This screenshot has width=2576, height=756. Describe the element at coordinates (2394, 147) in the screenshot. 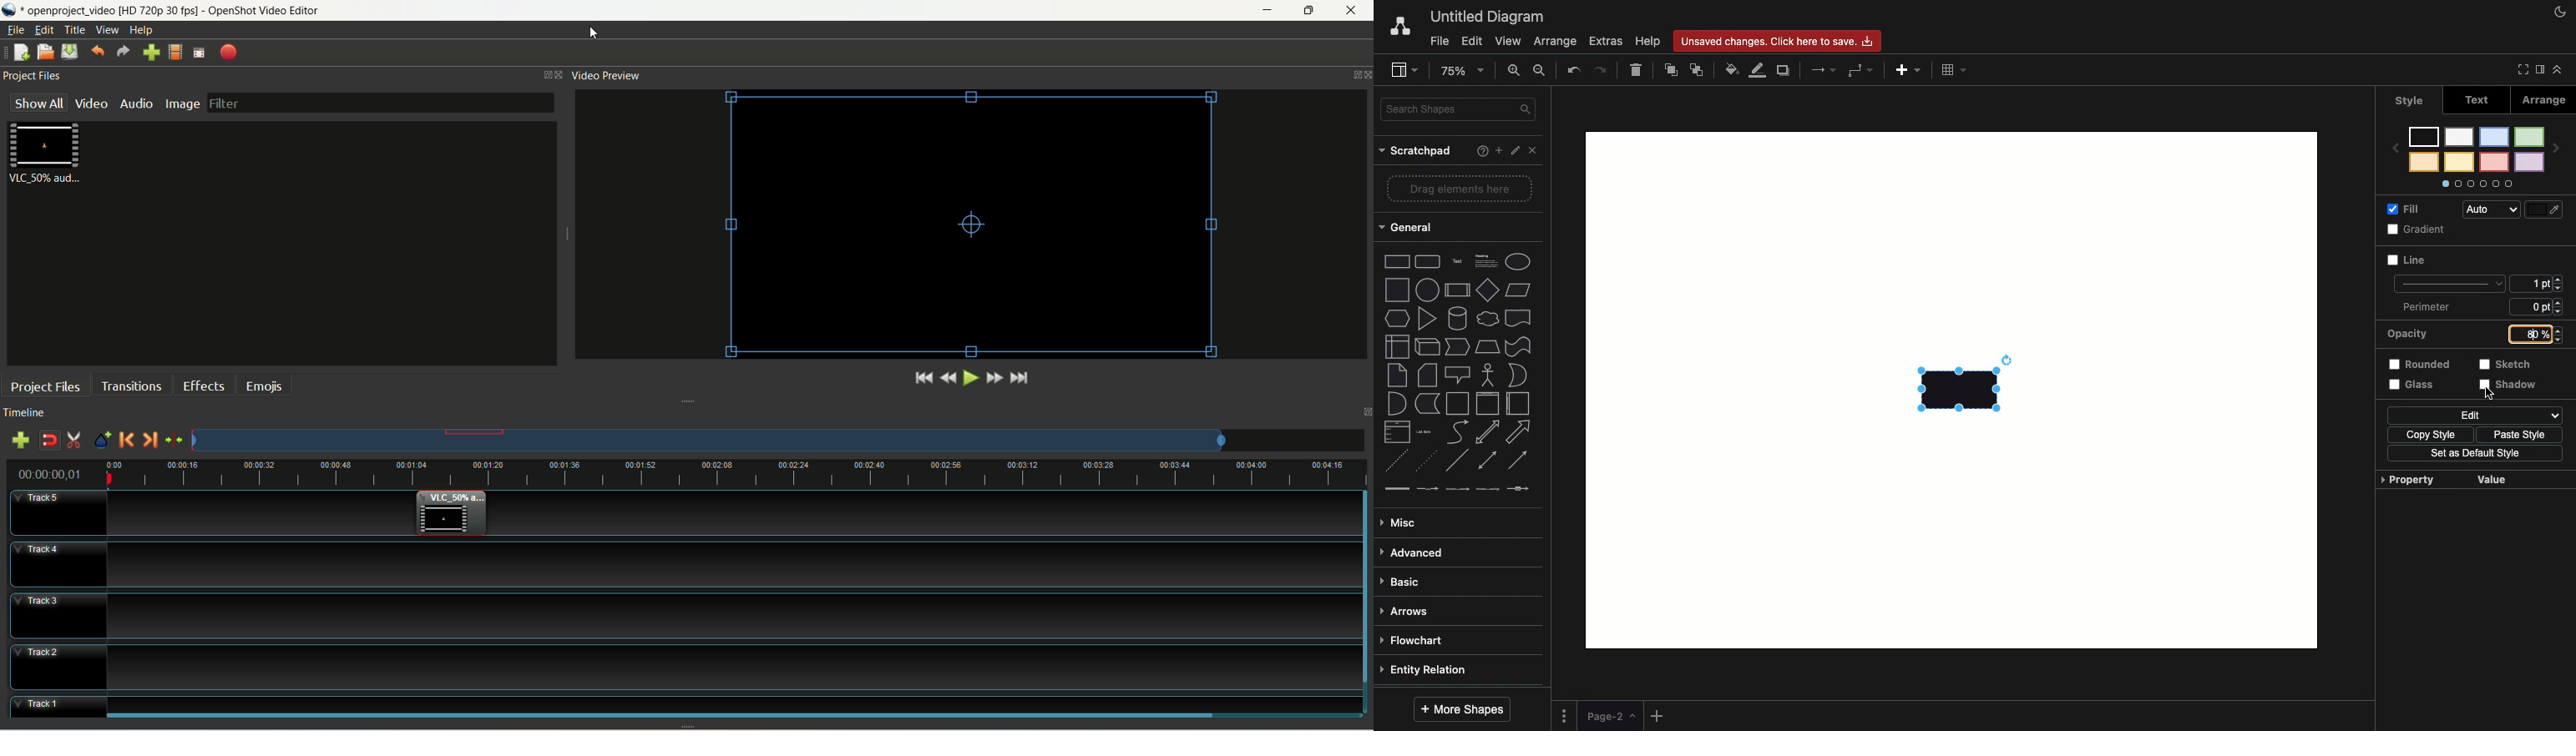

I see `previous` at that location.